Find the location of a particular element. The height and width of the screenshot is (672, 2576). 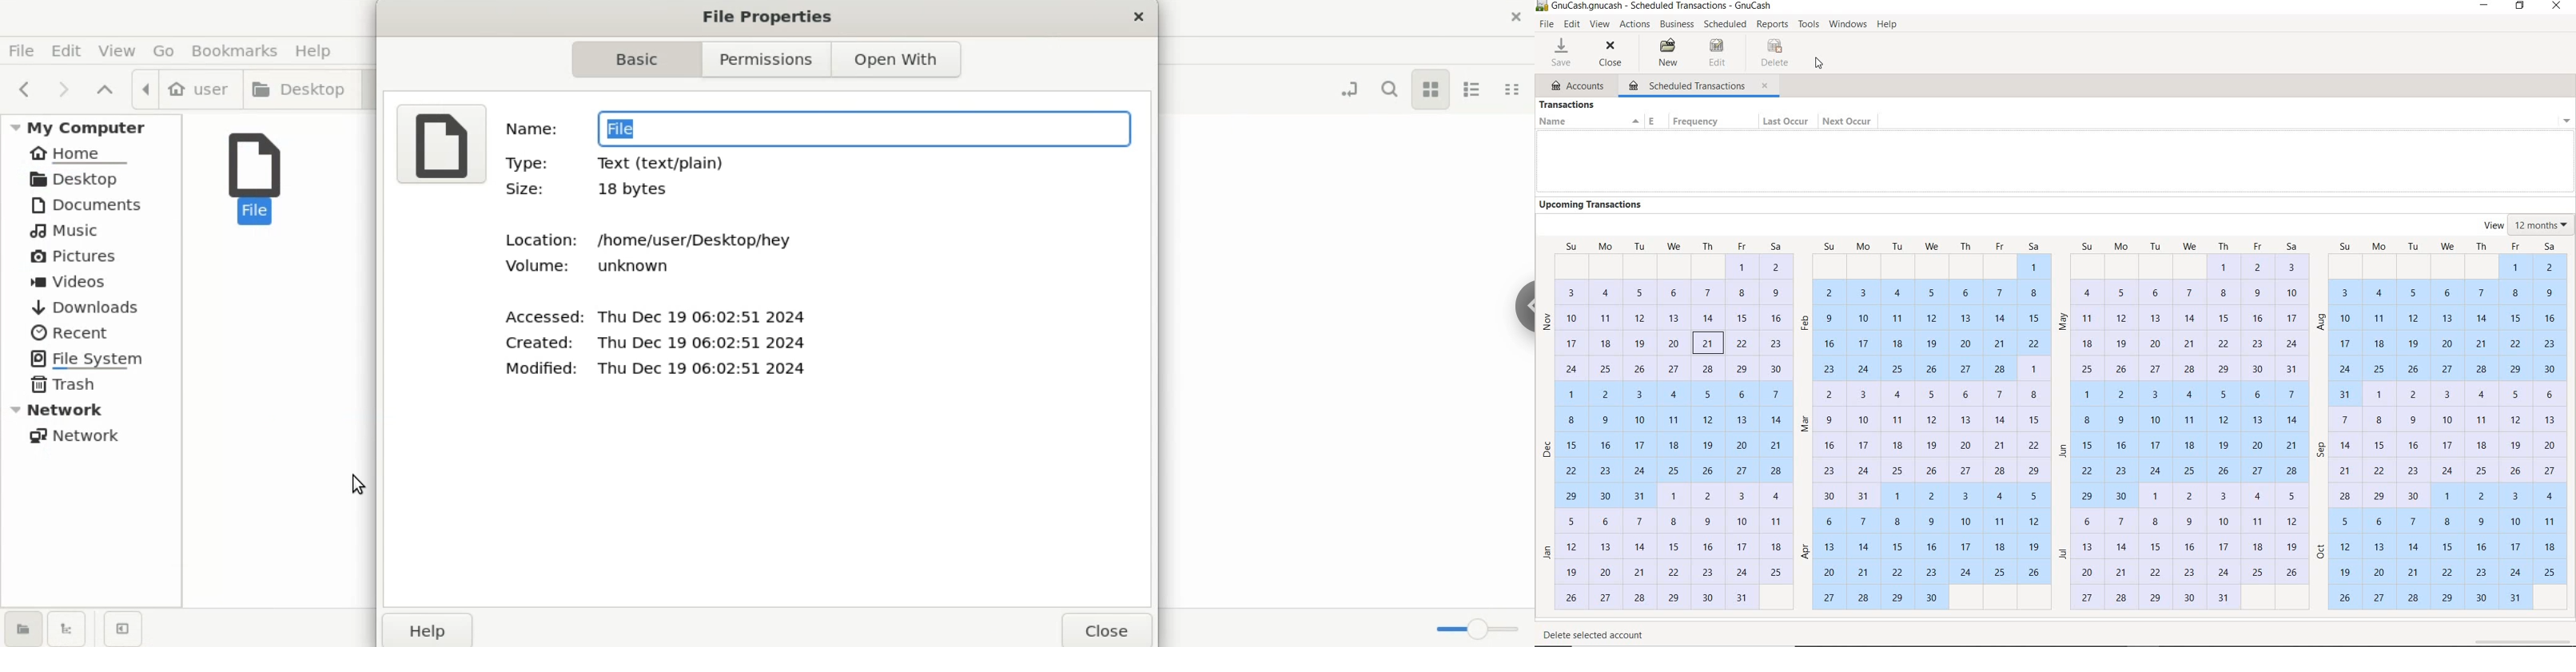

LAST OCCUR is located at coordinates (1789, 123).